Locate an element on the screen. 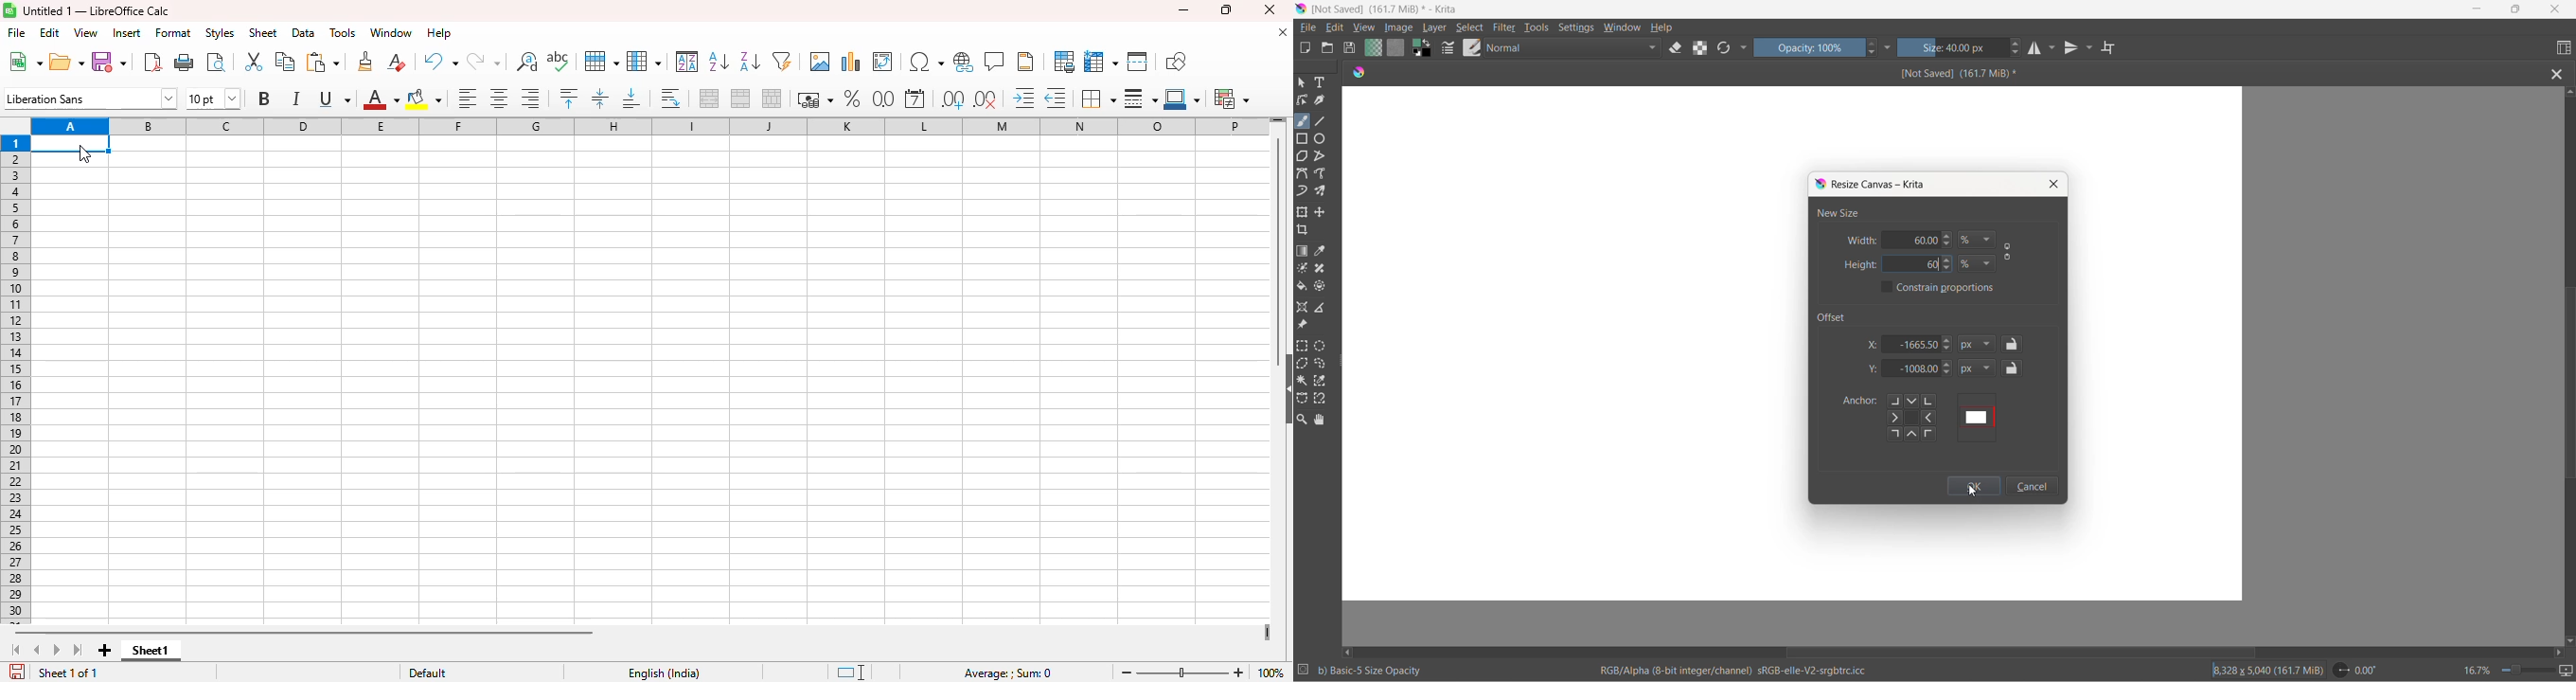 The height and width of the screenshot is (700, 2576). fill color is located at coordinates (1303, 288).